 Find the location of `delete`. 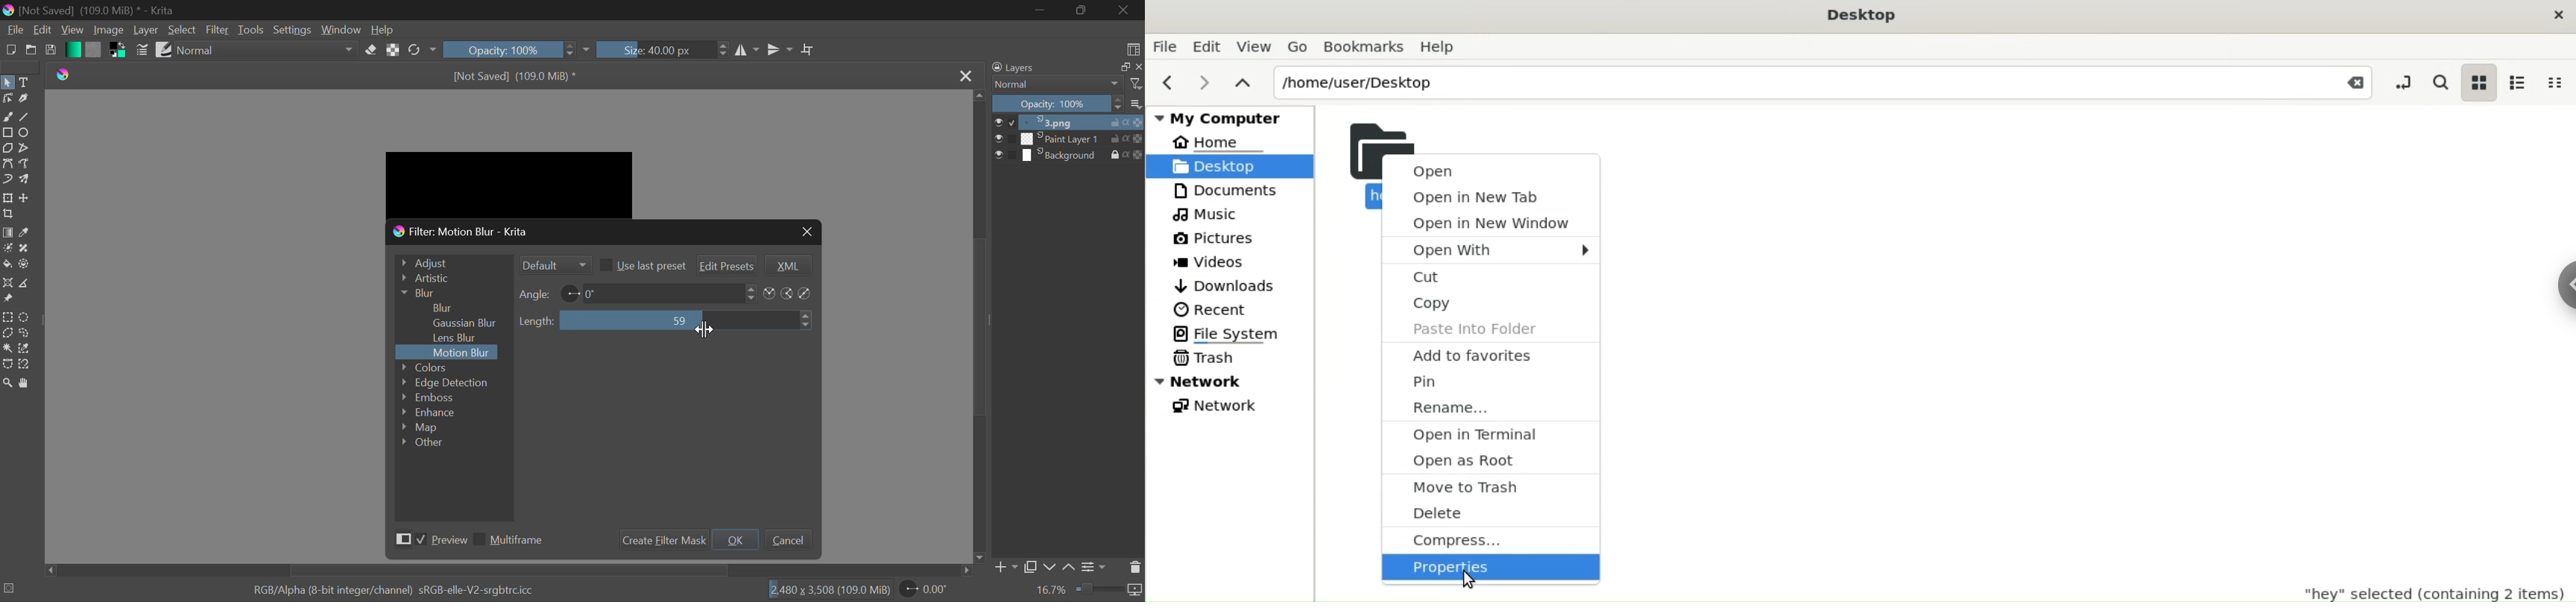

delete is located at coordinates (1491, 511).